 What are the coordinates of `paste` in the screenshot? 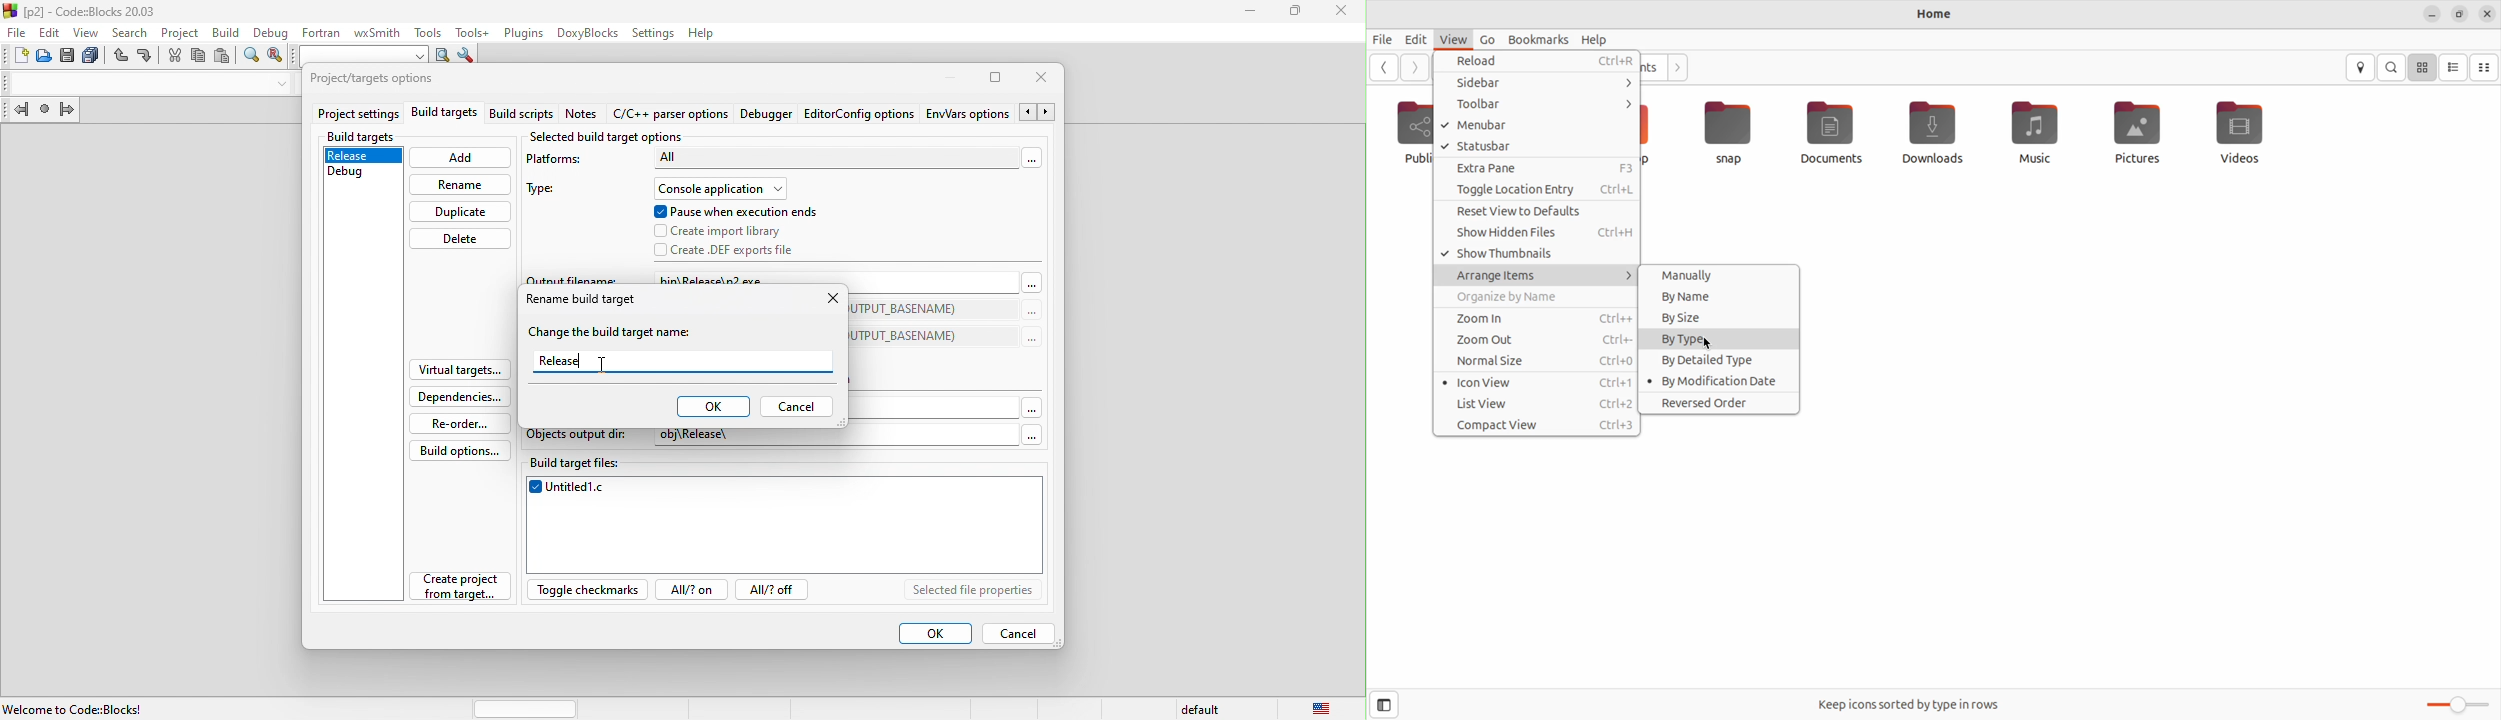 It's located at (222, 57).